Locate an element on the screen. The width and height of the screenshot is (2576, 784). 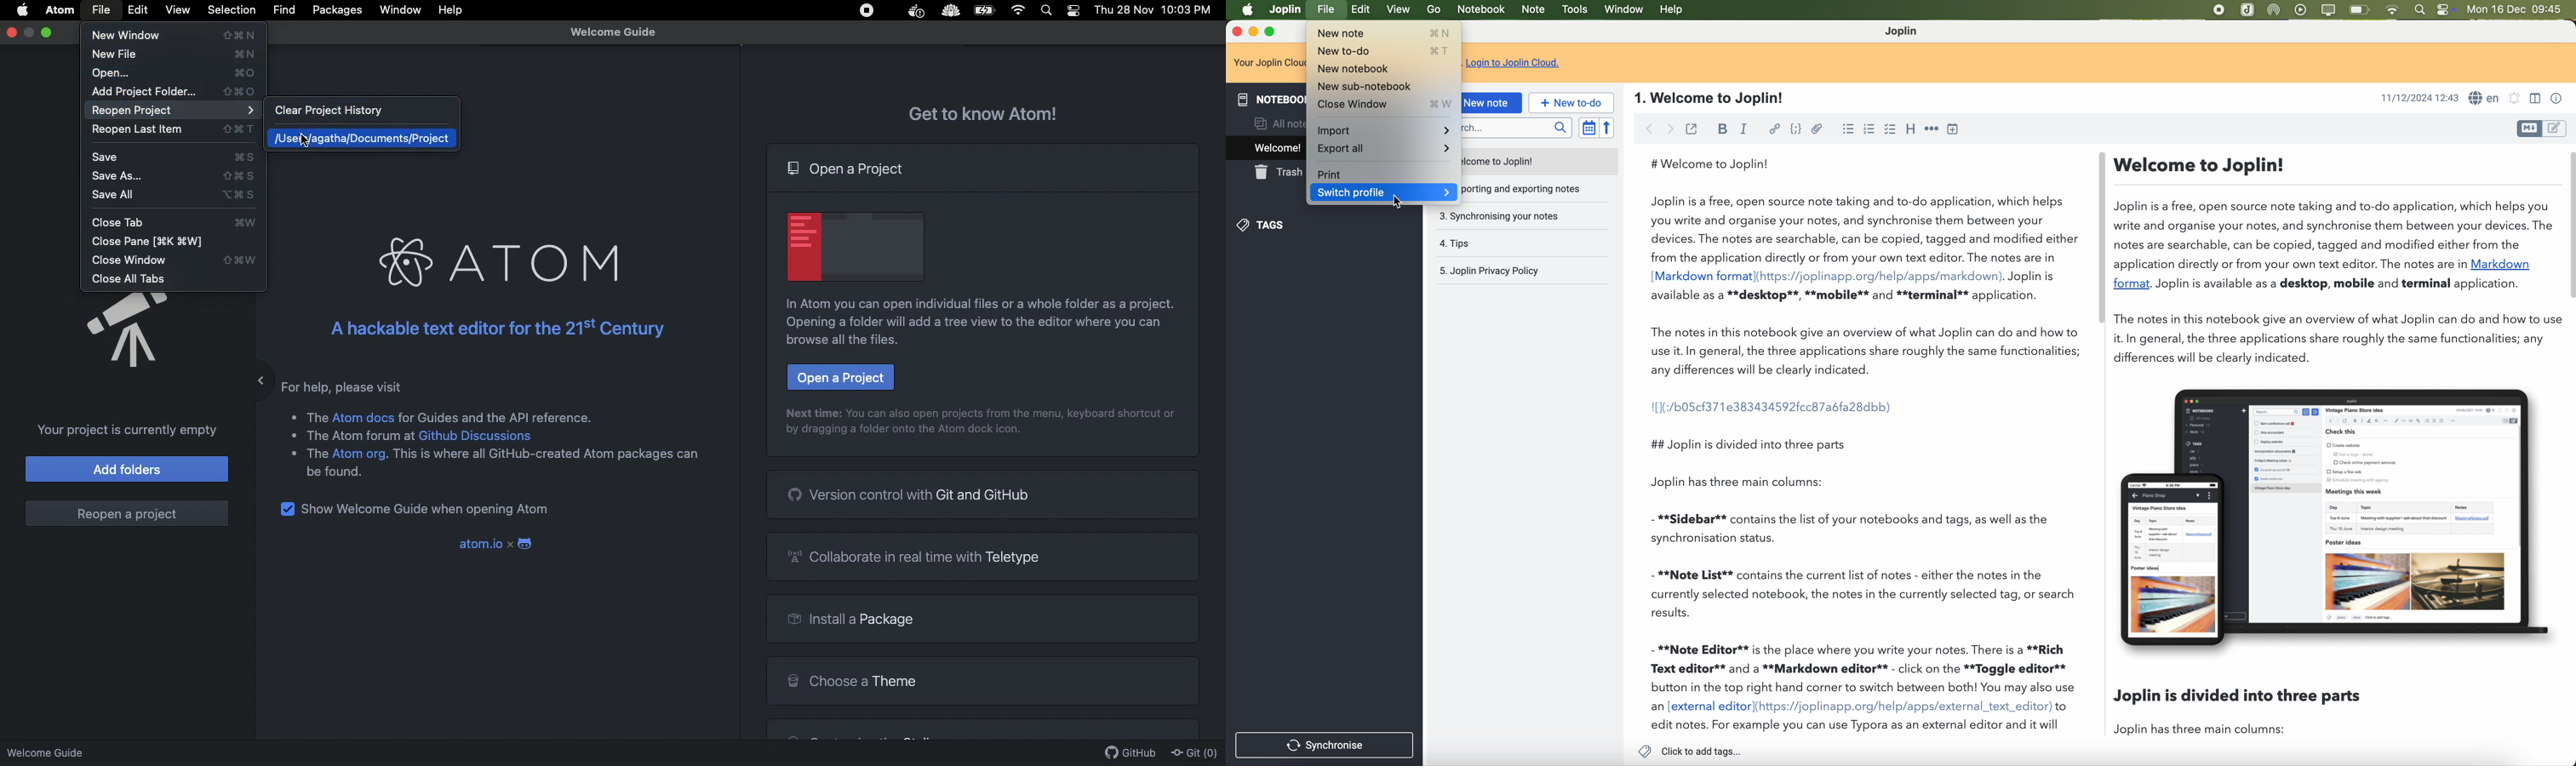
scroll bar is located at coordinates (2568, 226).